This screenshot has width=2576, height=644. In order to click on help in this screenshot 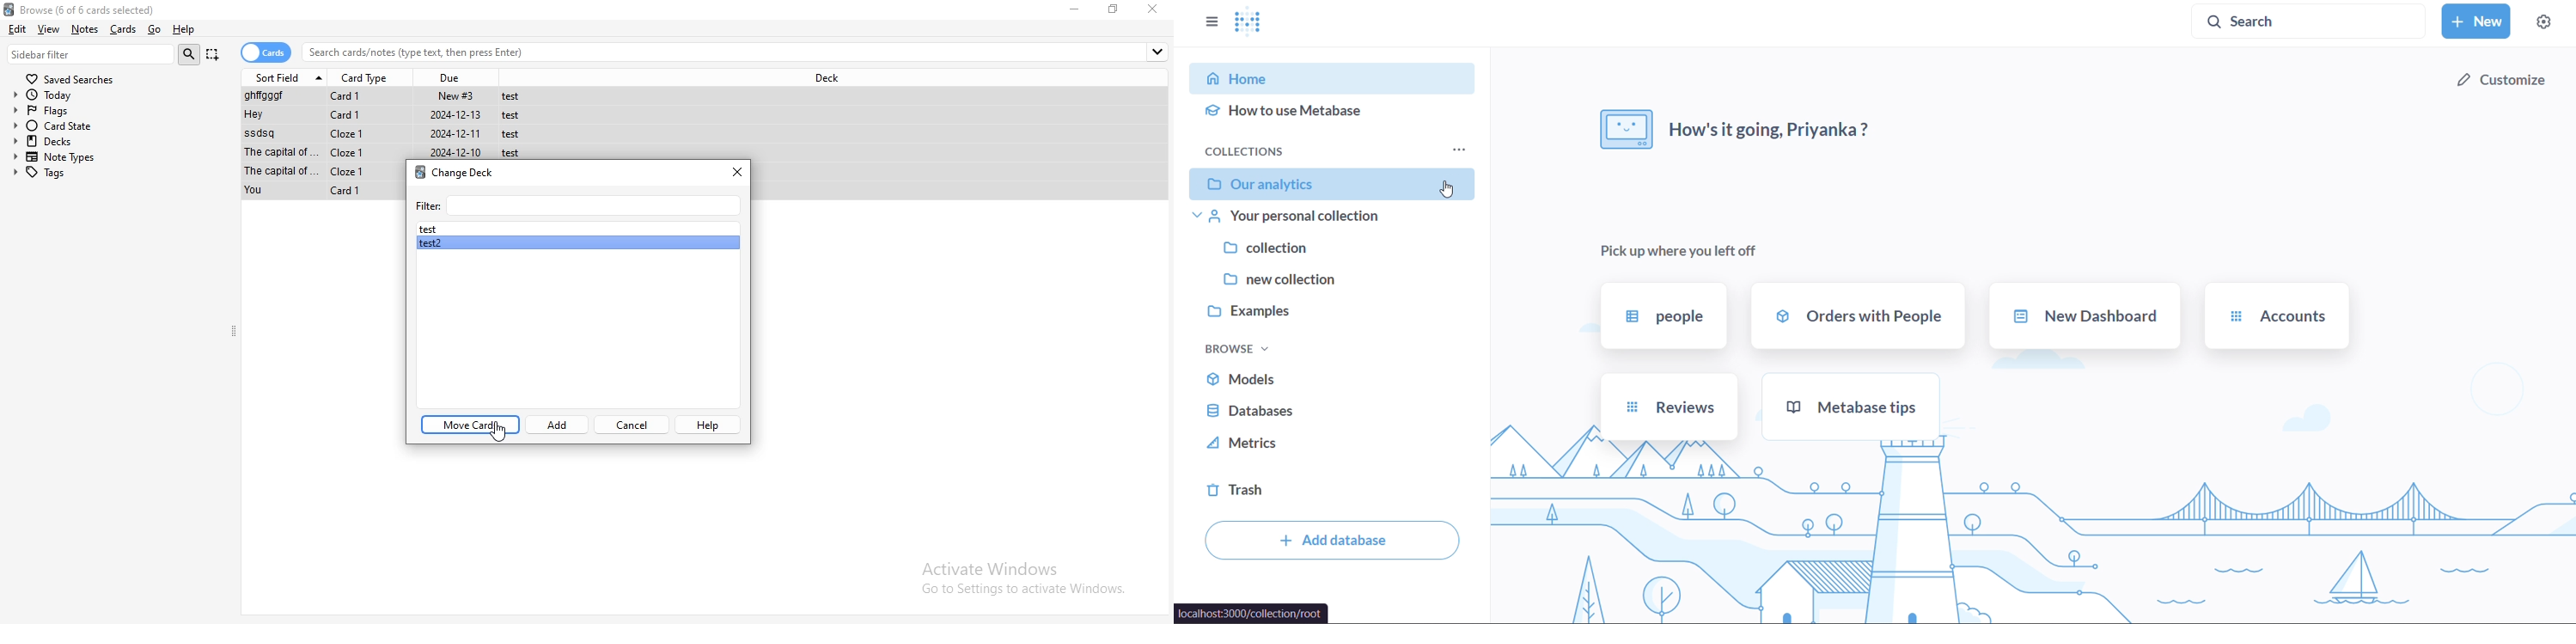, I will do `click(706, 425)`.